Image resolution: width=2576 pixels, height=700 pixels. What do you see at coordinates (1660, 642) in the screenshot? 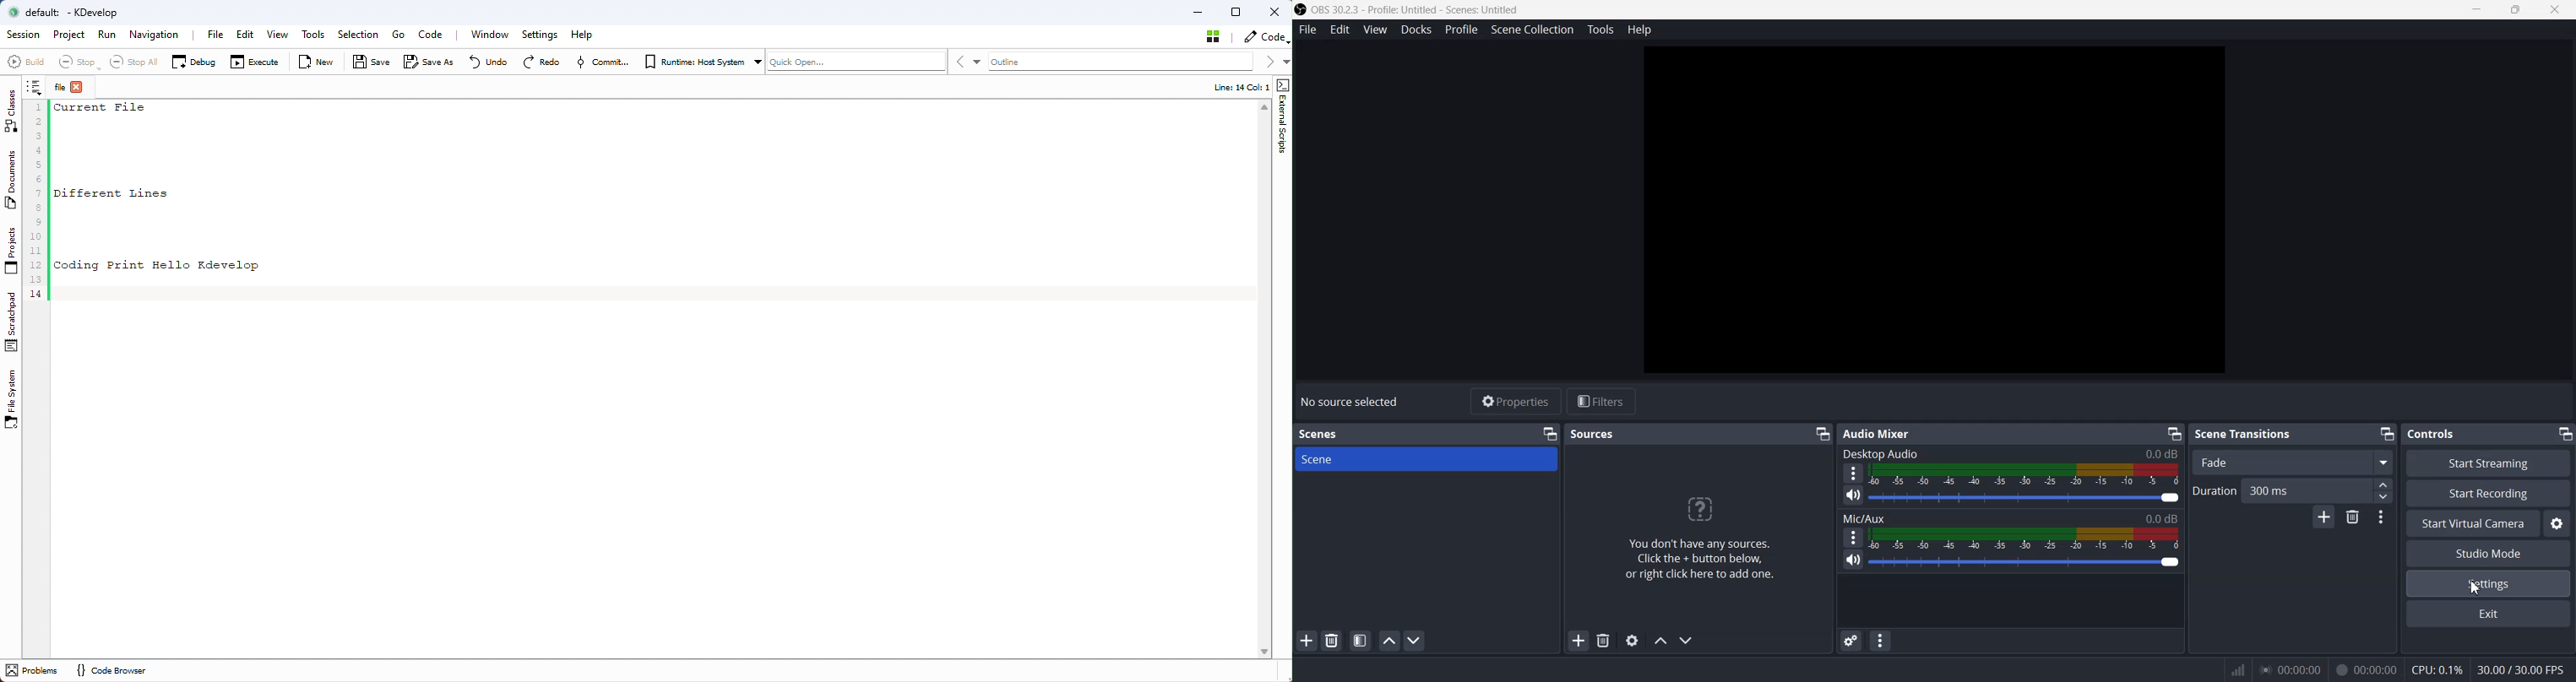
I see `Move Source Up` at bounding box center [1660, 642].